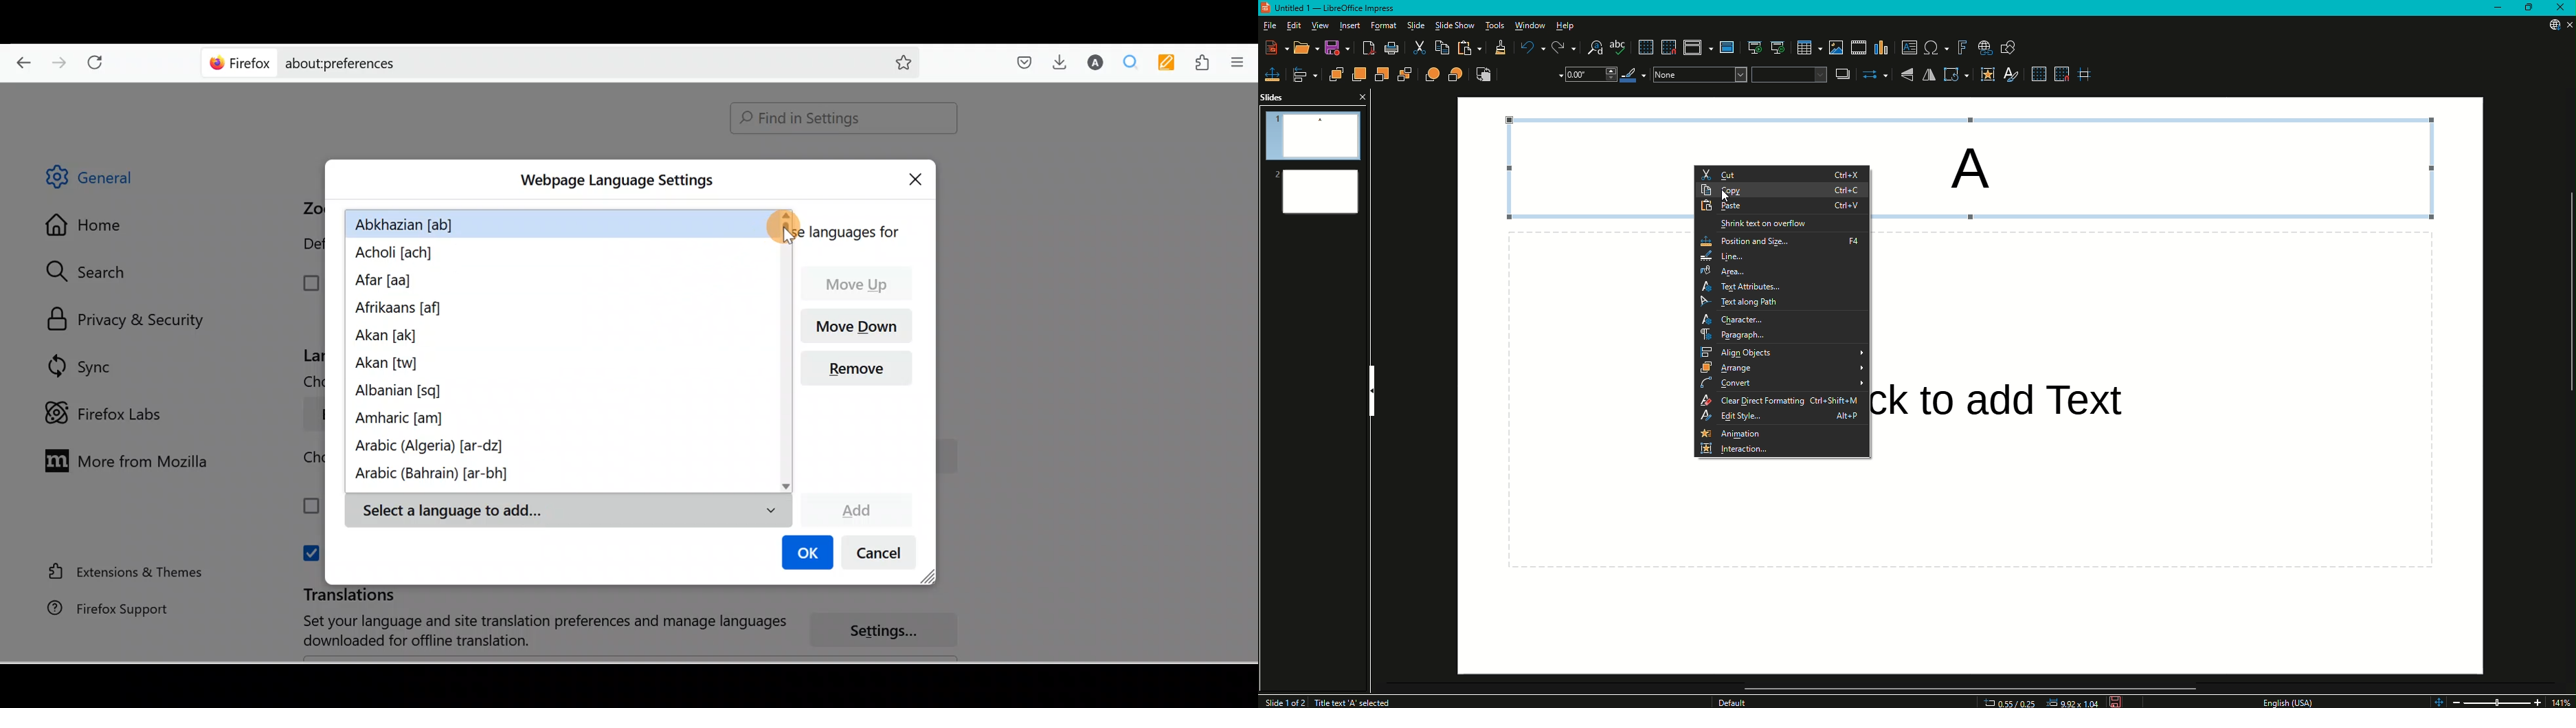  Describe the element at coordinates (408, 421) in the screenshot. I see `Amharic [am]` at that location.